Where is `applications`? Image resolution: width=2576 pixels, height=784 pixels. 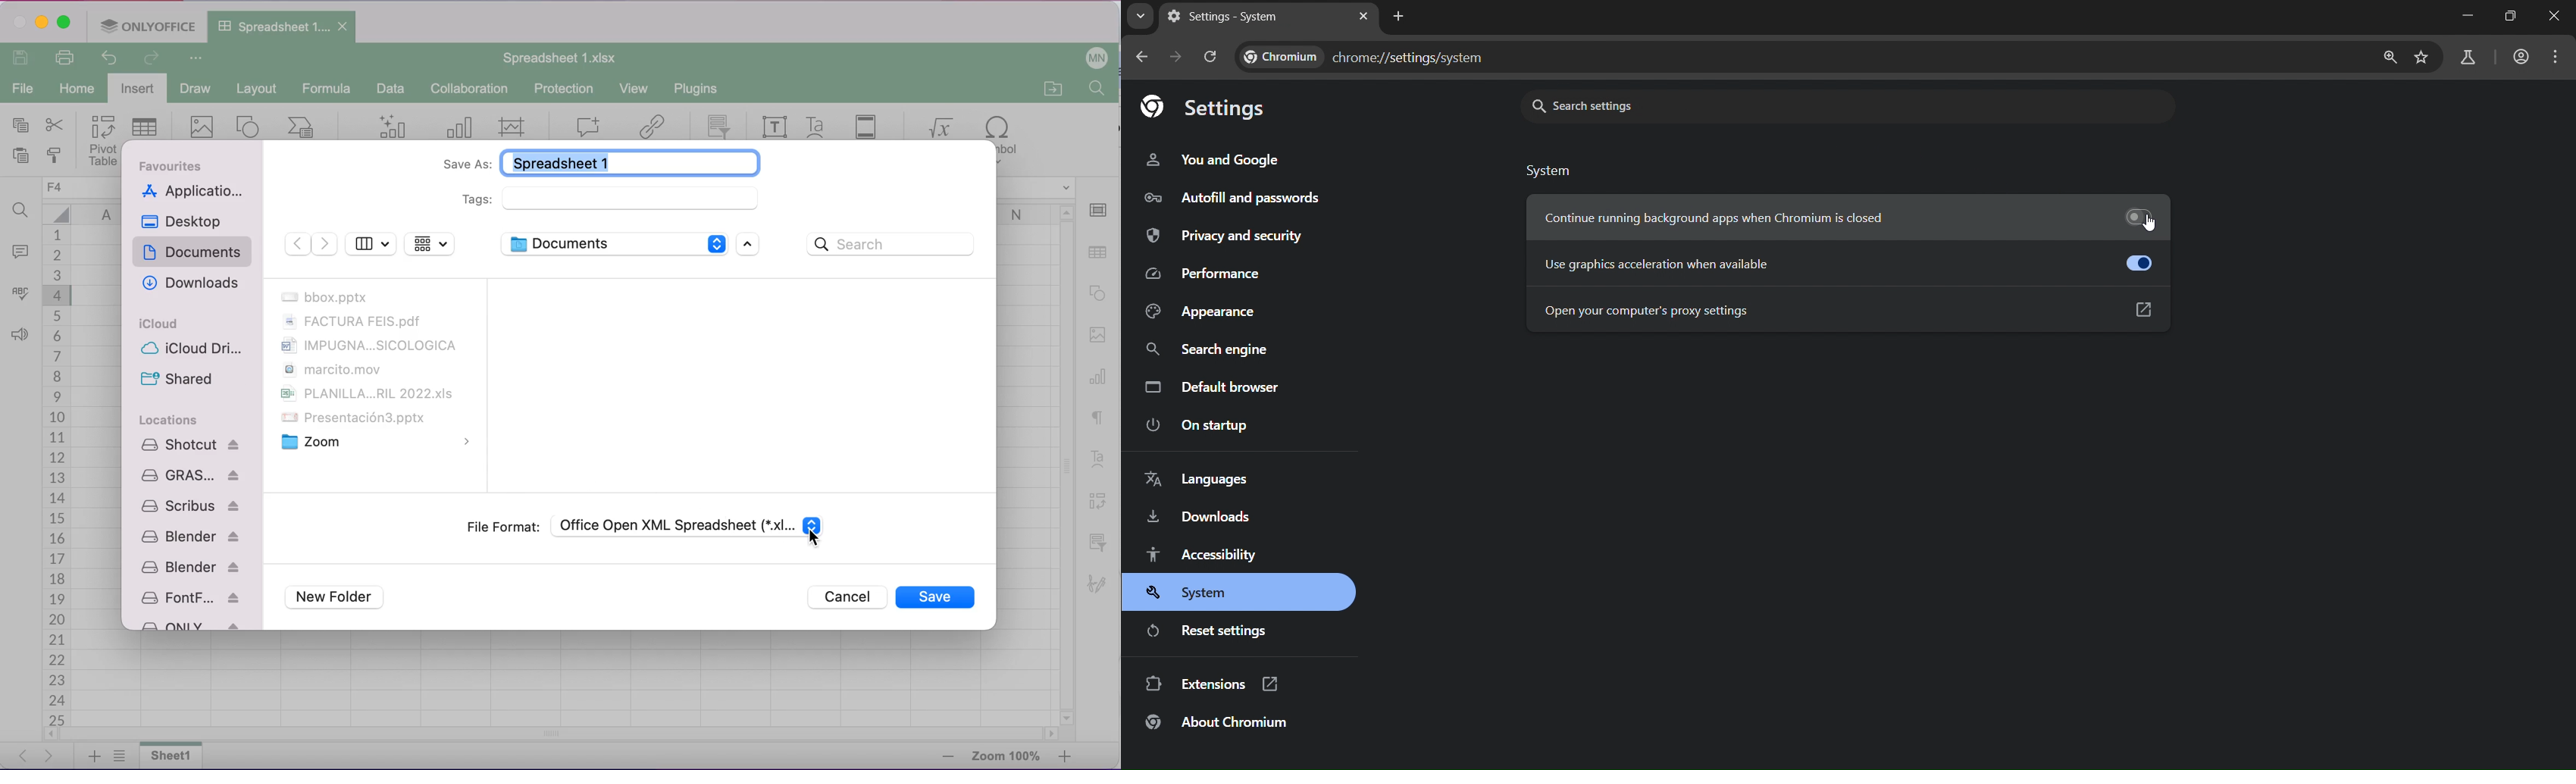
applications is located at coordinates (195, 192).